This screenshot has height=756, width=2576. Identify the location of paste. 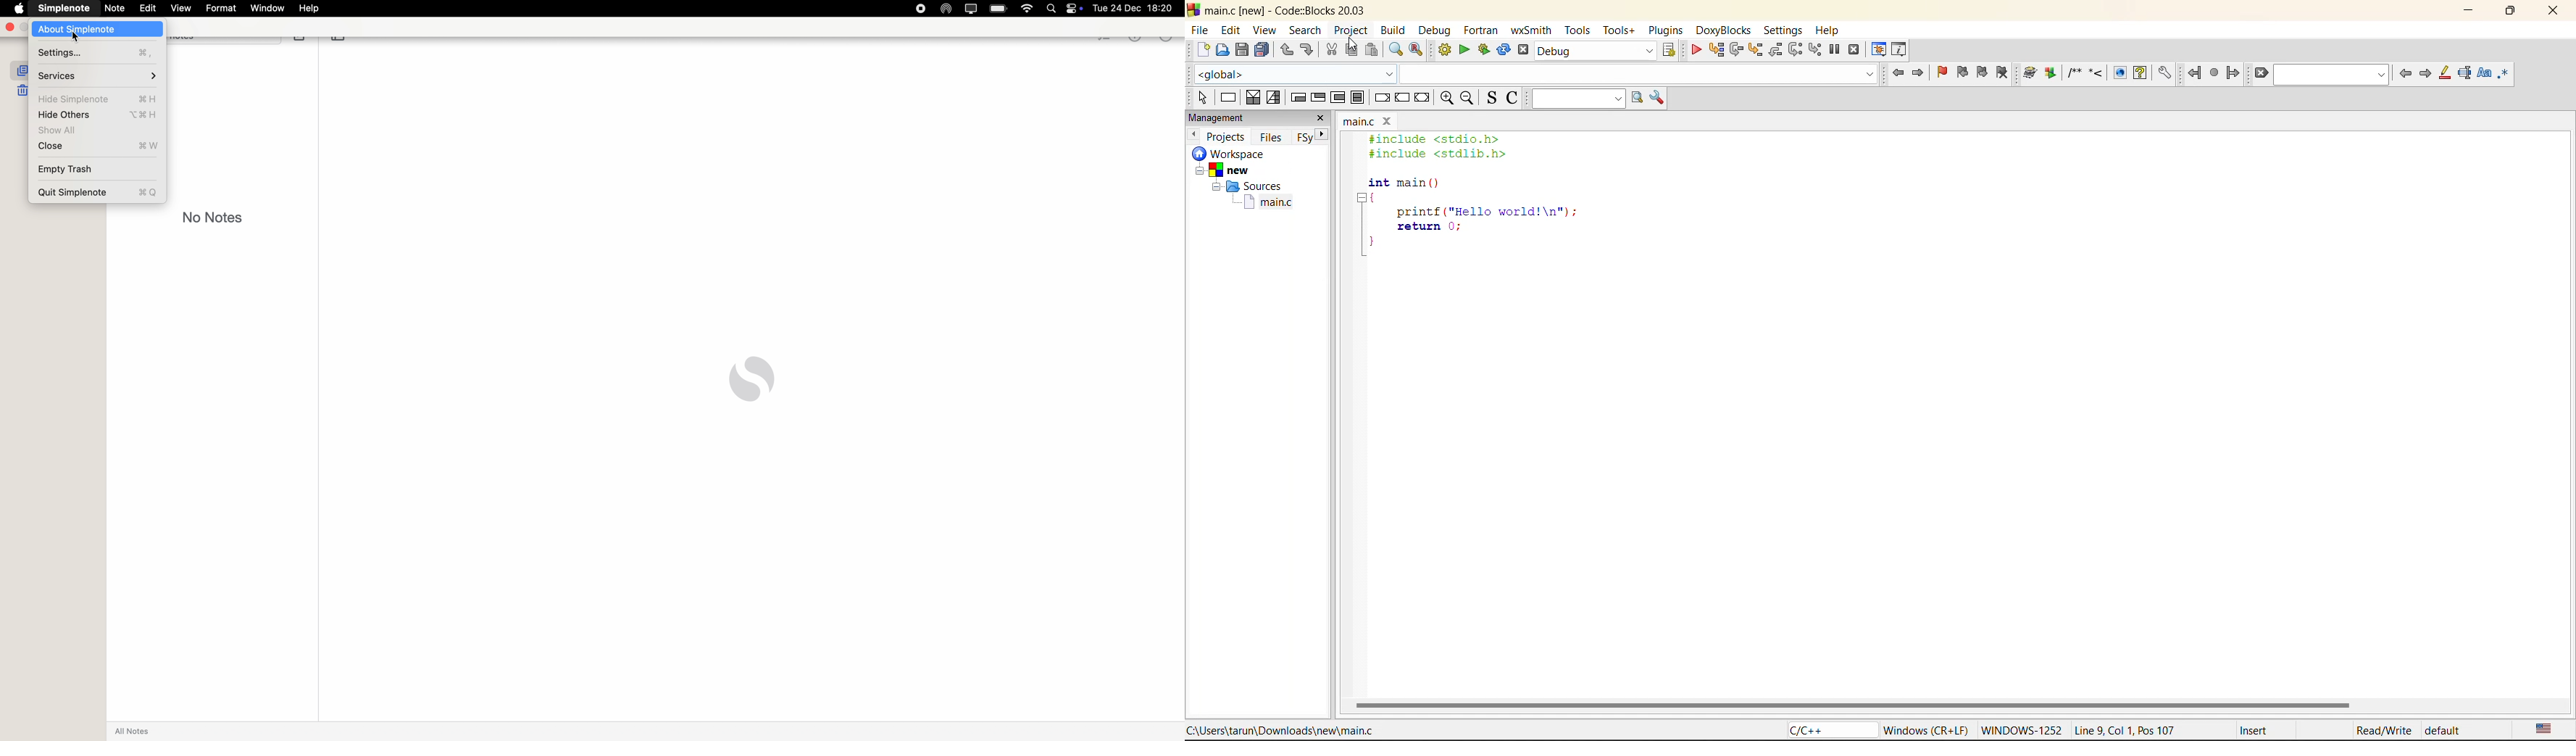
(1374, 51).